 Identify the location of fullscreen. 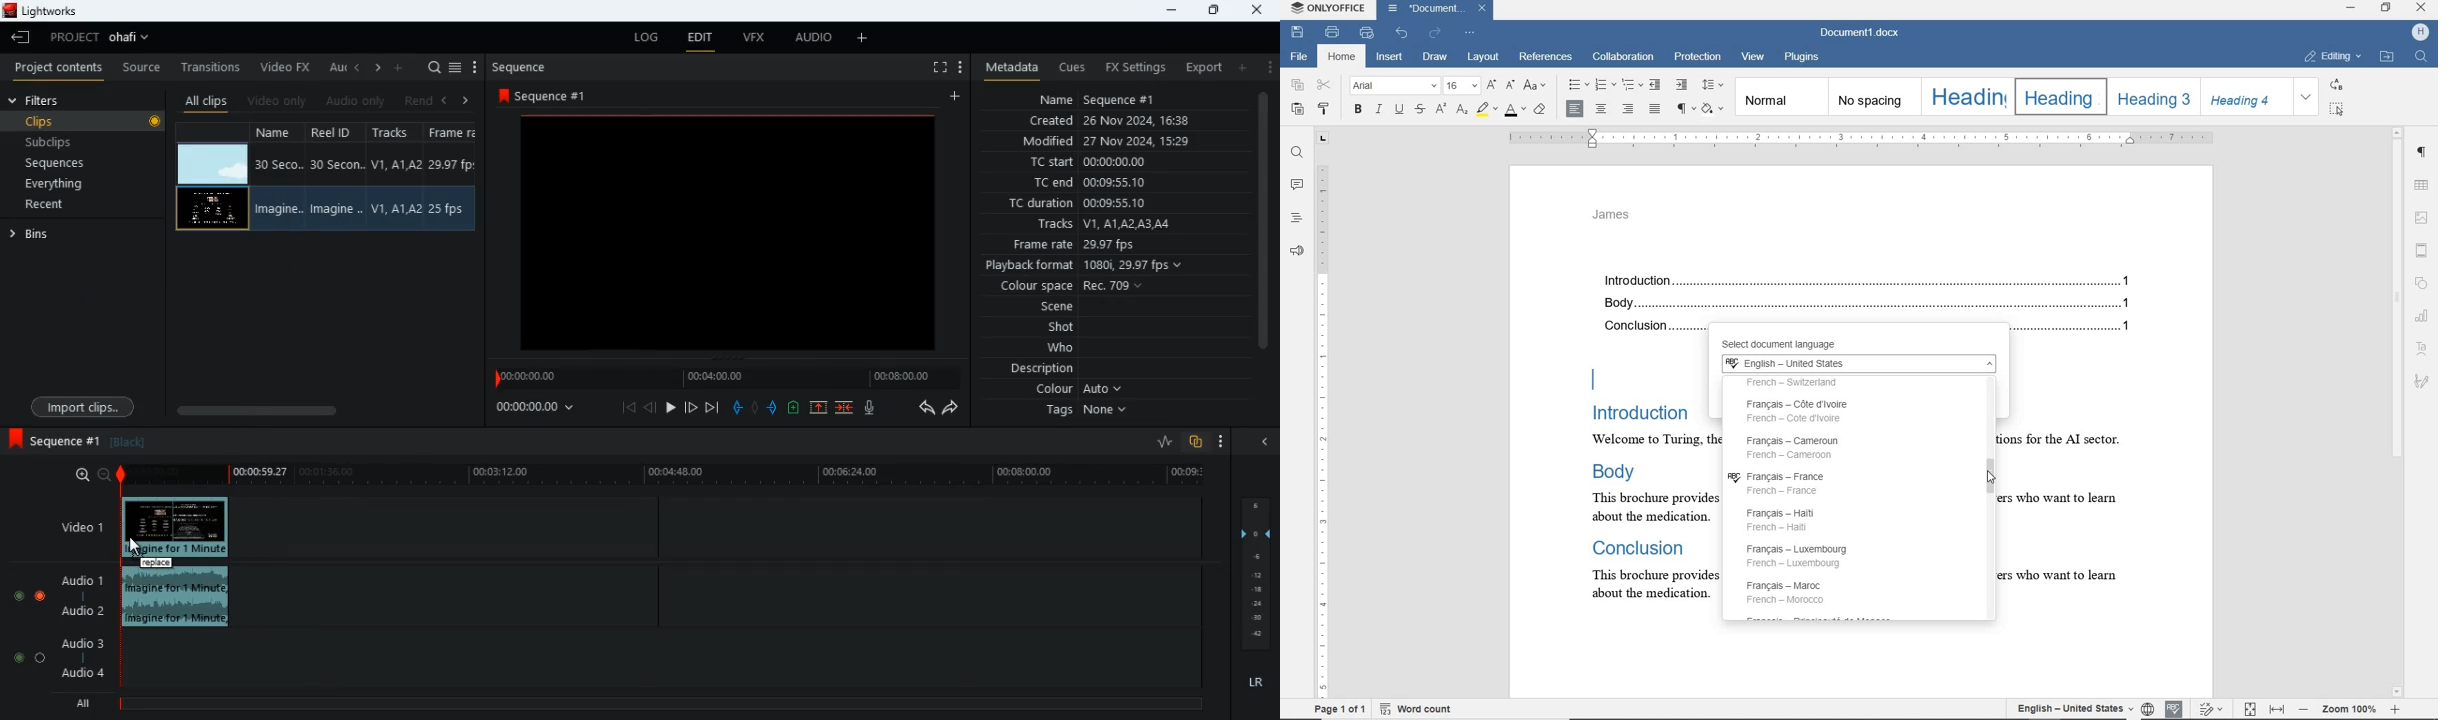
(938, 68).